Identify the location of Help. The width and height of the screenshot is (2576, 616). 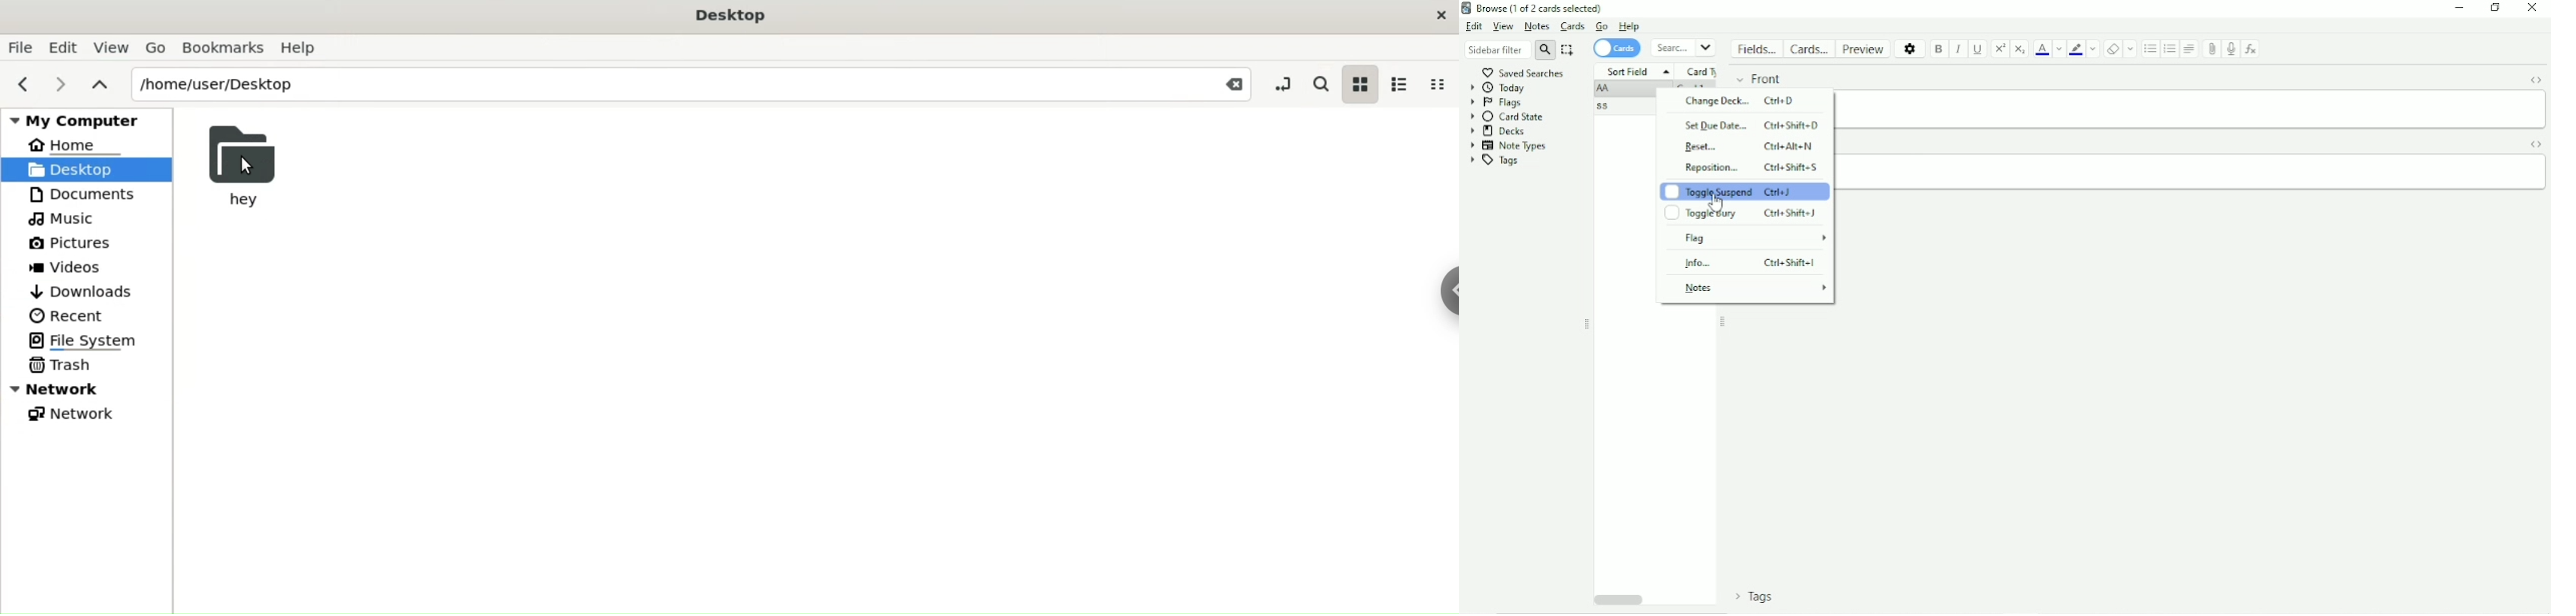
(1630, 26).